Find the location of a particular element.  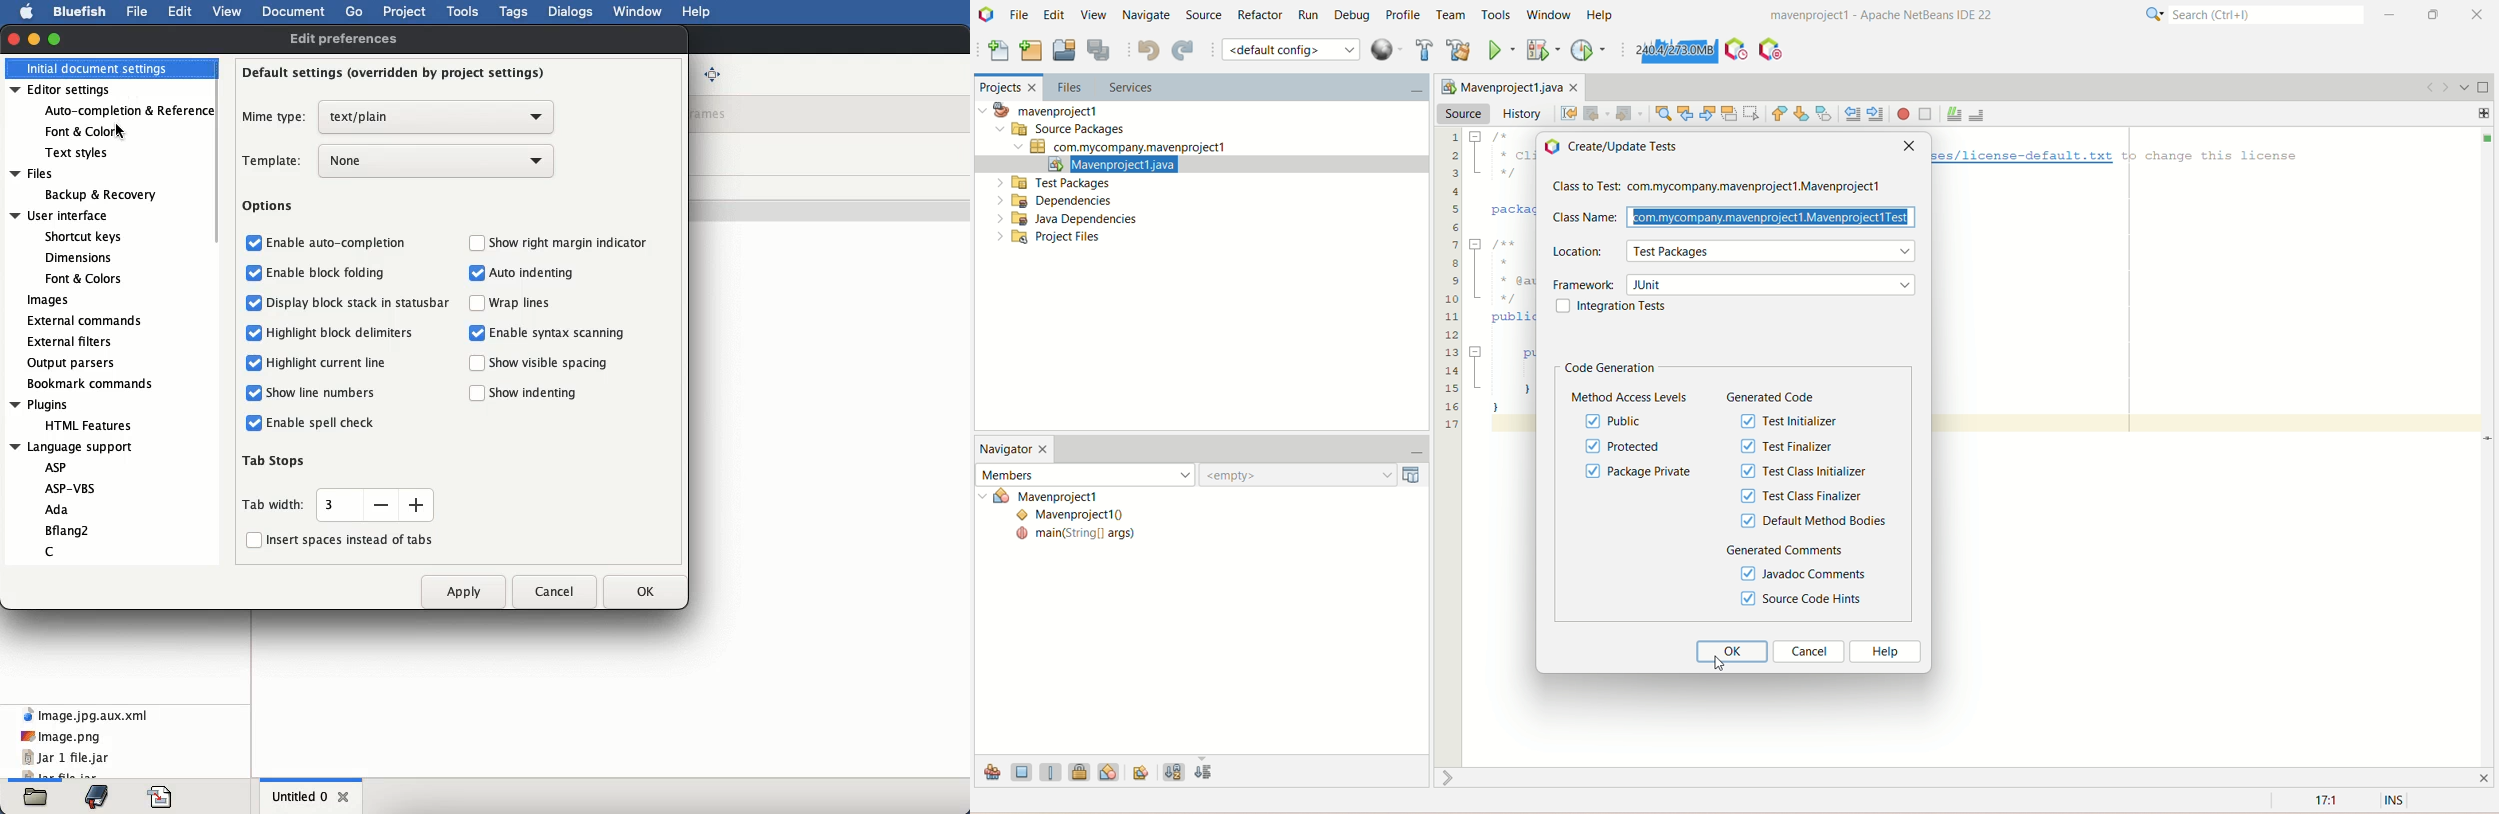

mavenproject1 is located at coordinates (1068, 498).